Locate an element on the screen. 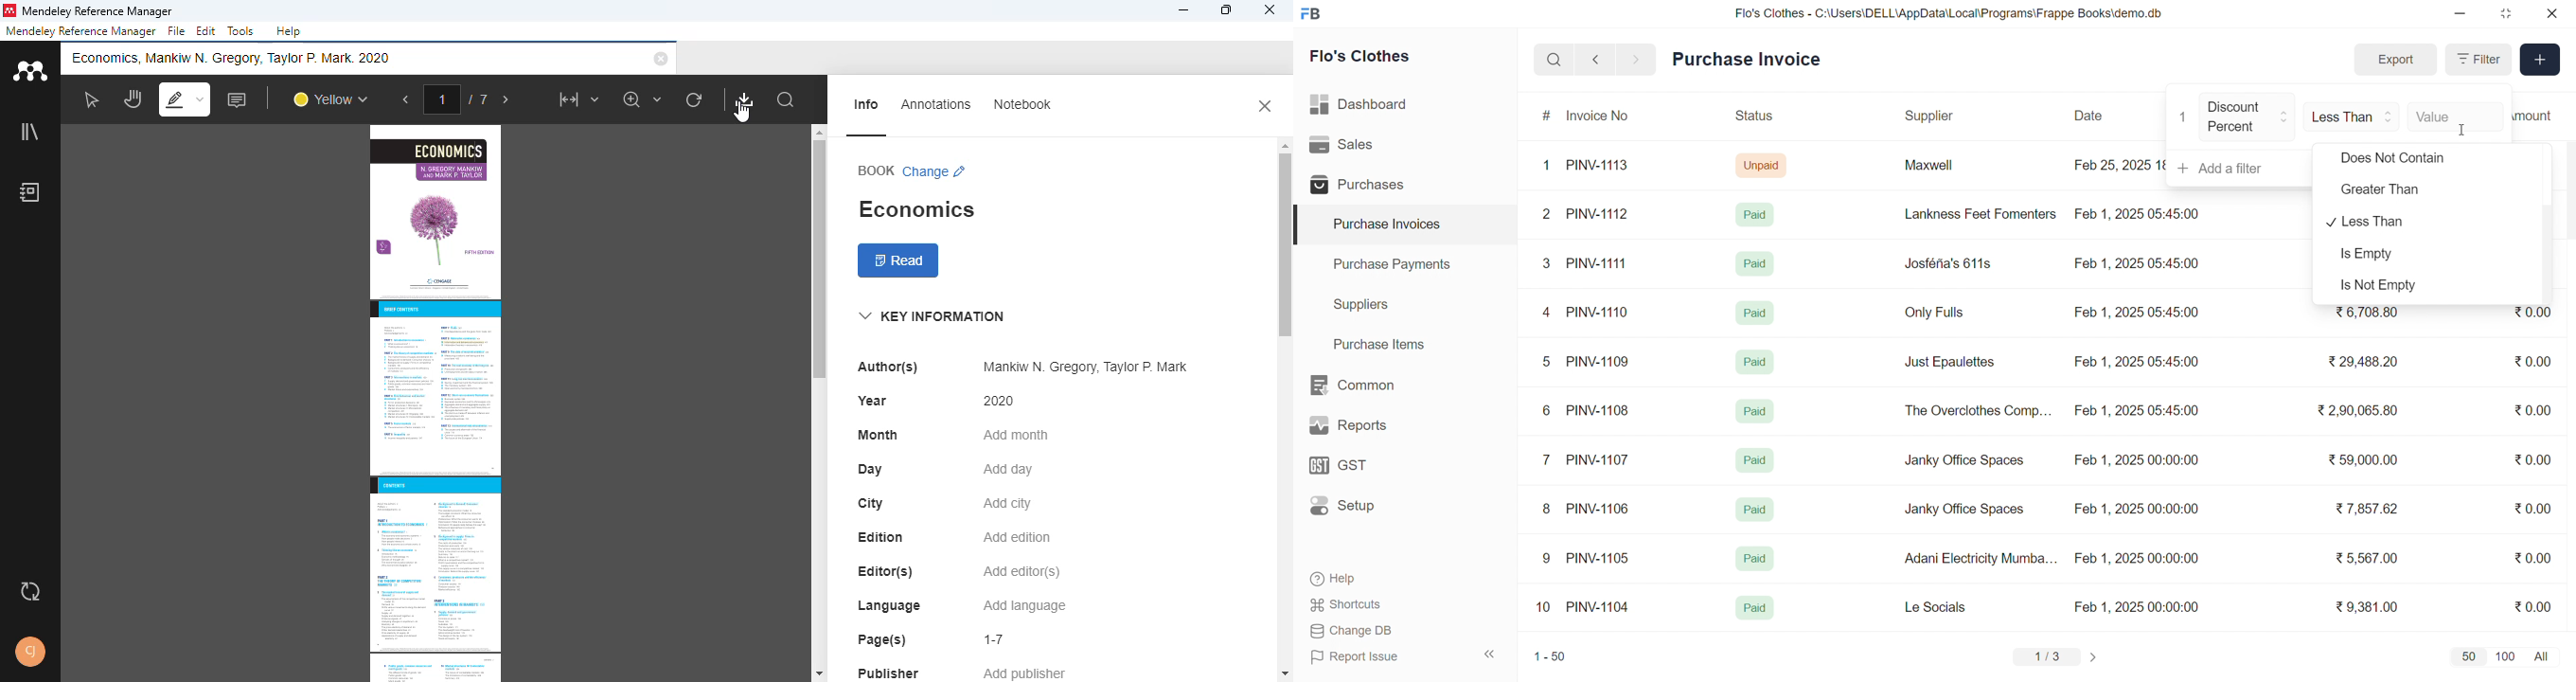 This screenshot has height=700, width=2576. Value is located at coordinates (2455, 115).